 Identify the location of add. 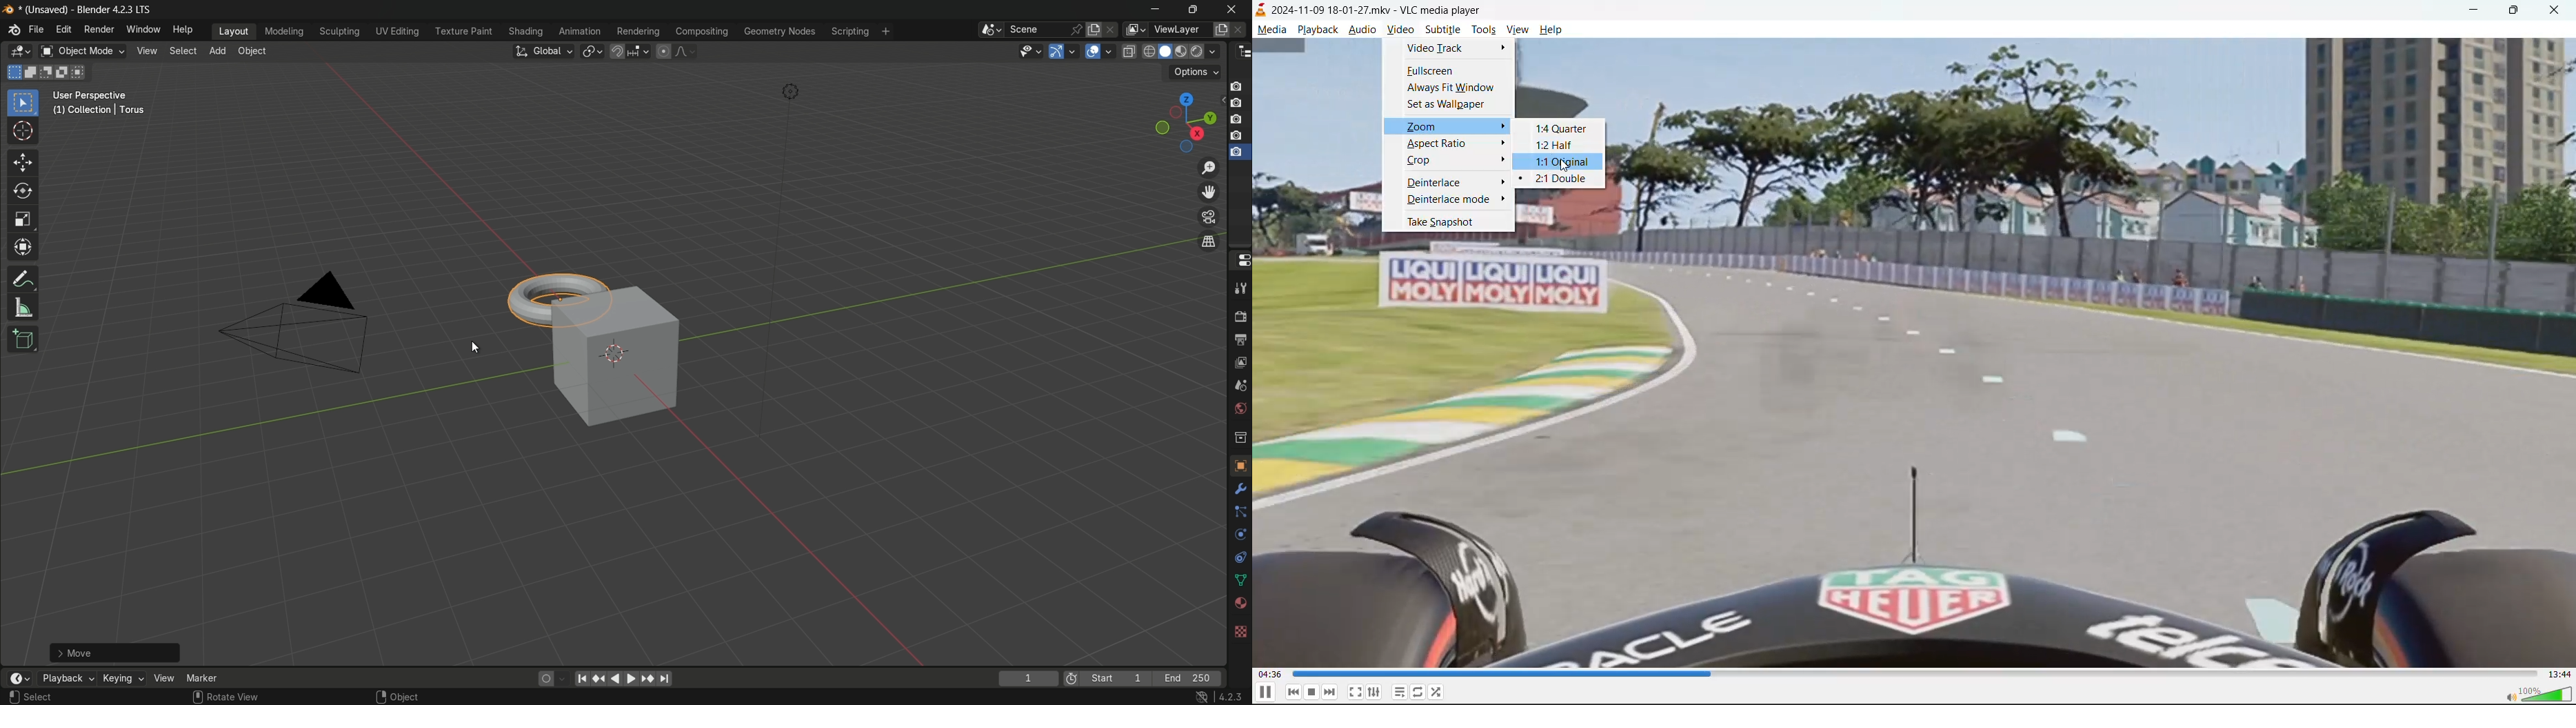
(217, 50).